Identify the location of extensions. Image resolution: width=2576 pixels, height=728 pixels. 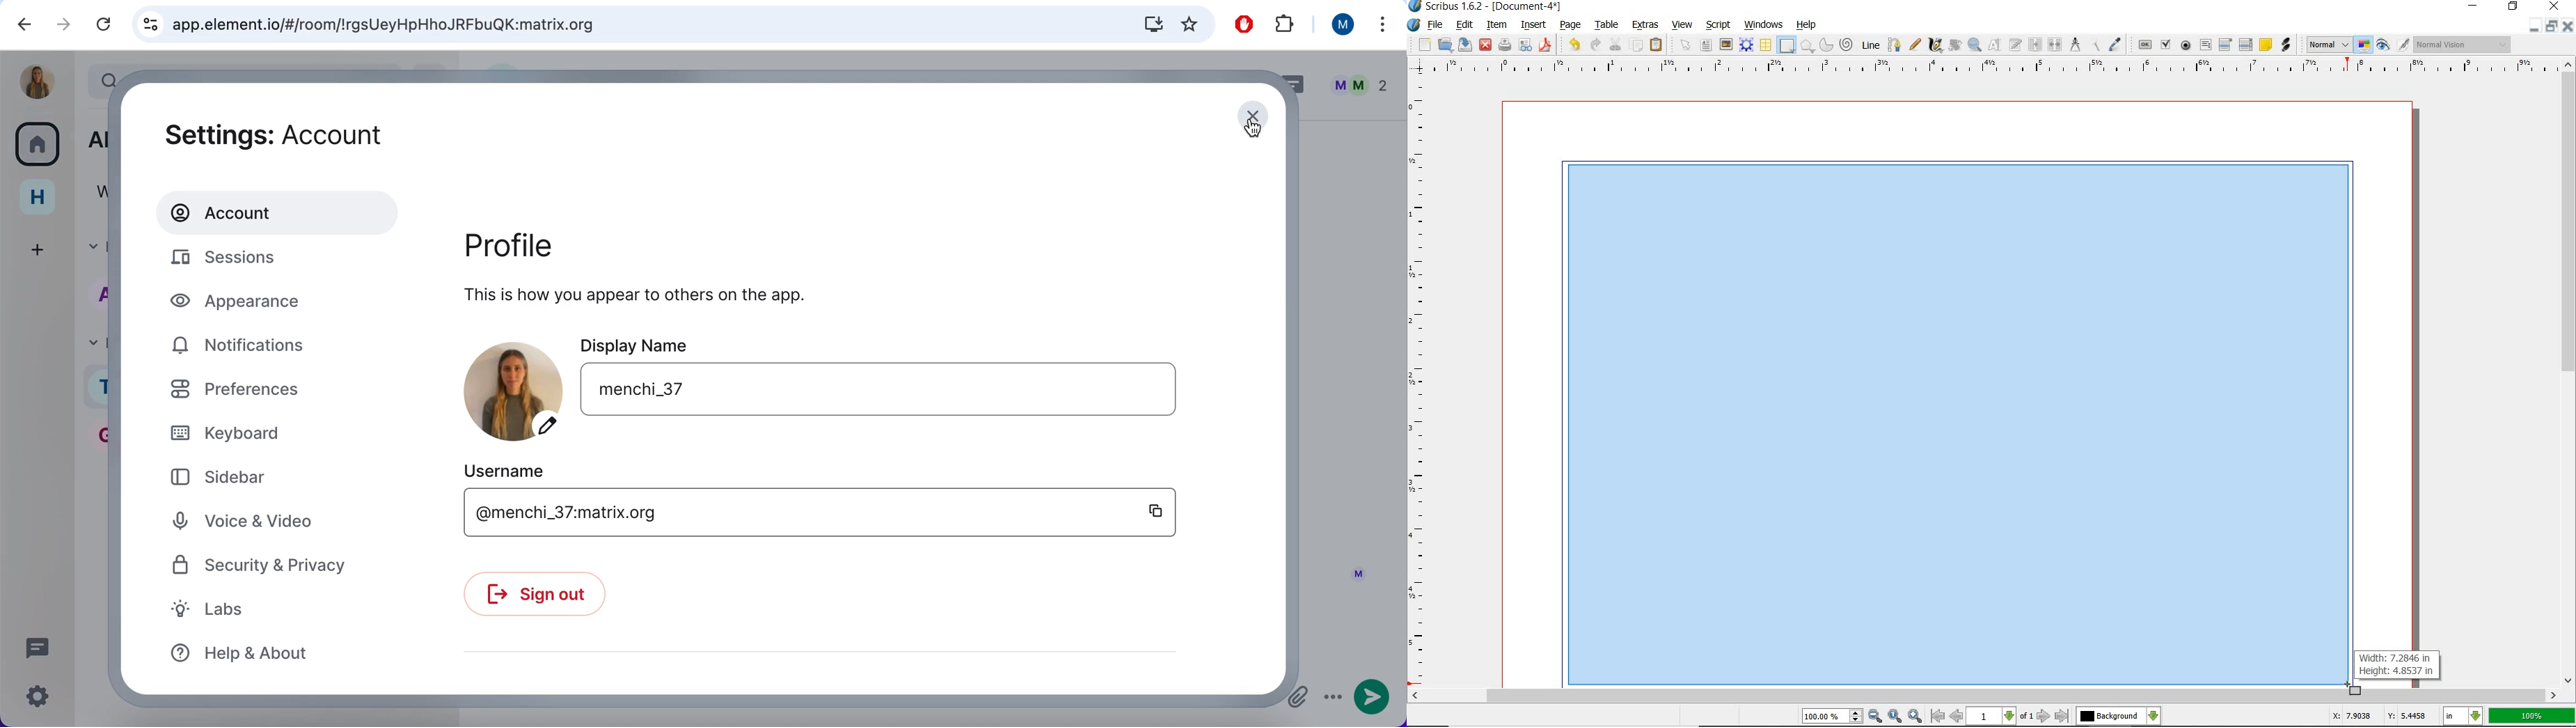
(1287, 26).